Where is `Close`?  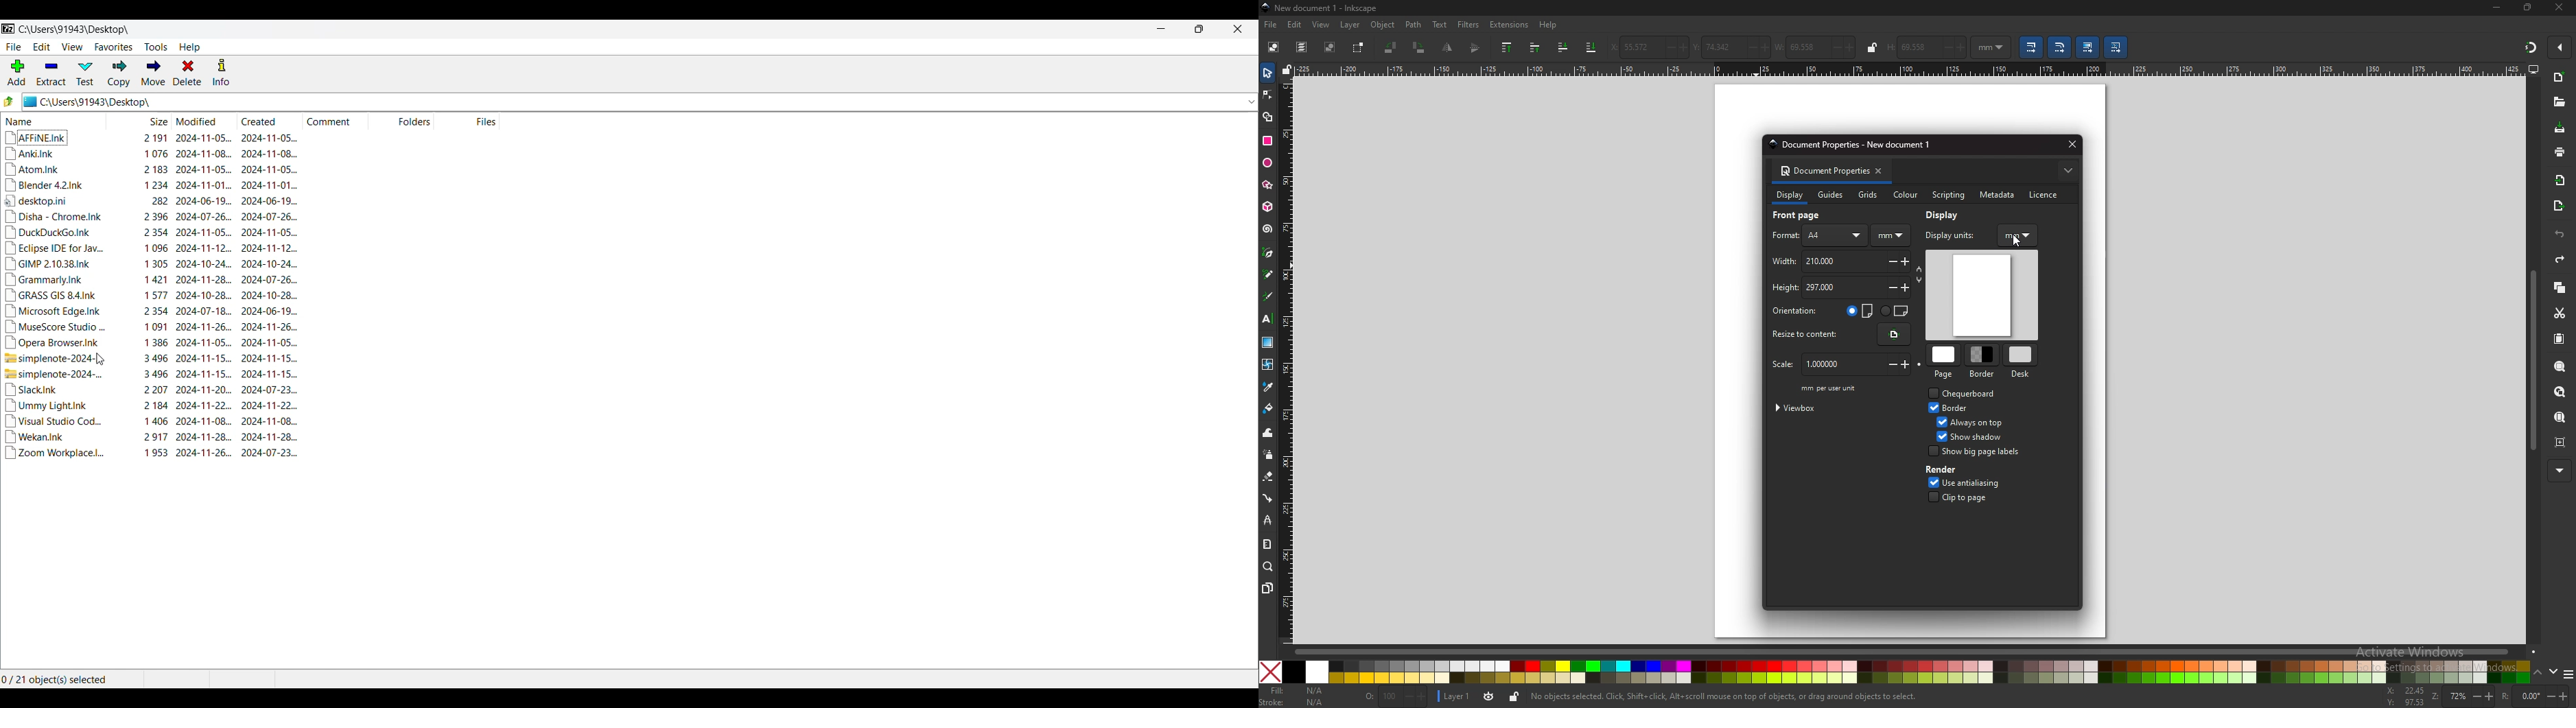
Close is located at coordinates (1238, 29).